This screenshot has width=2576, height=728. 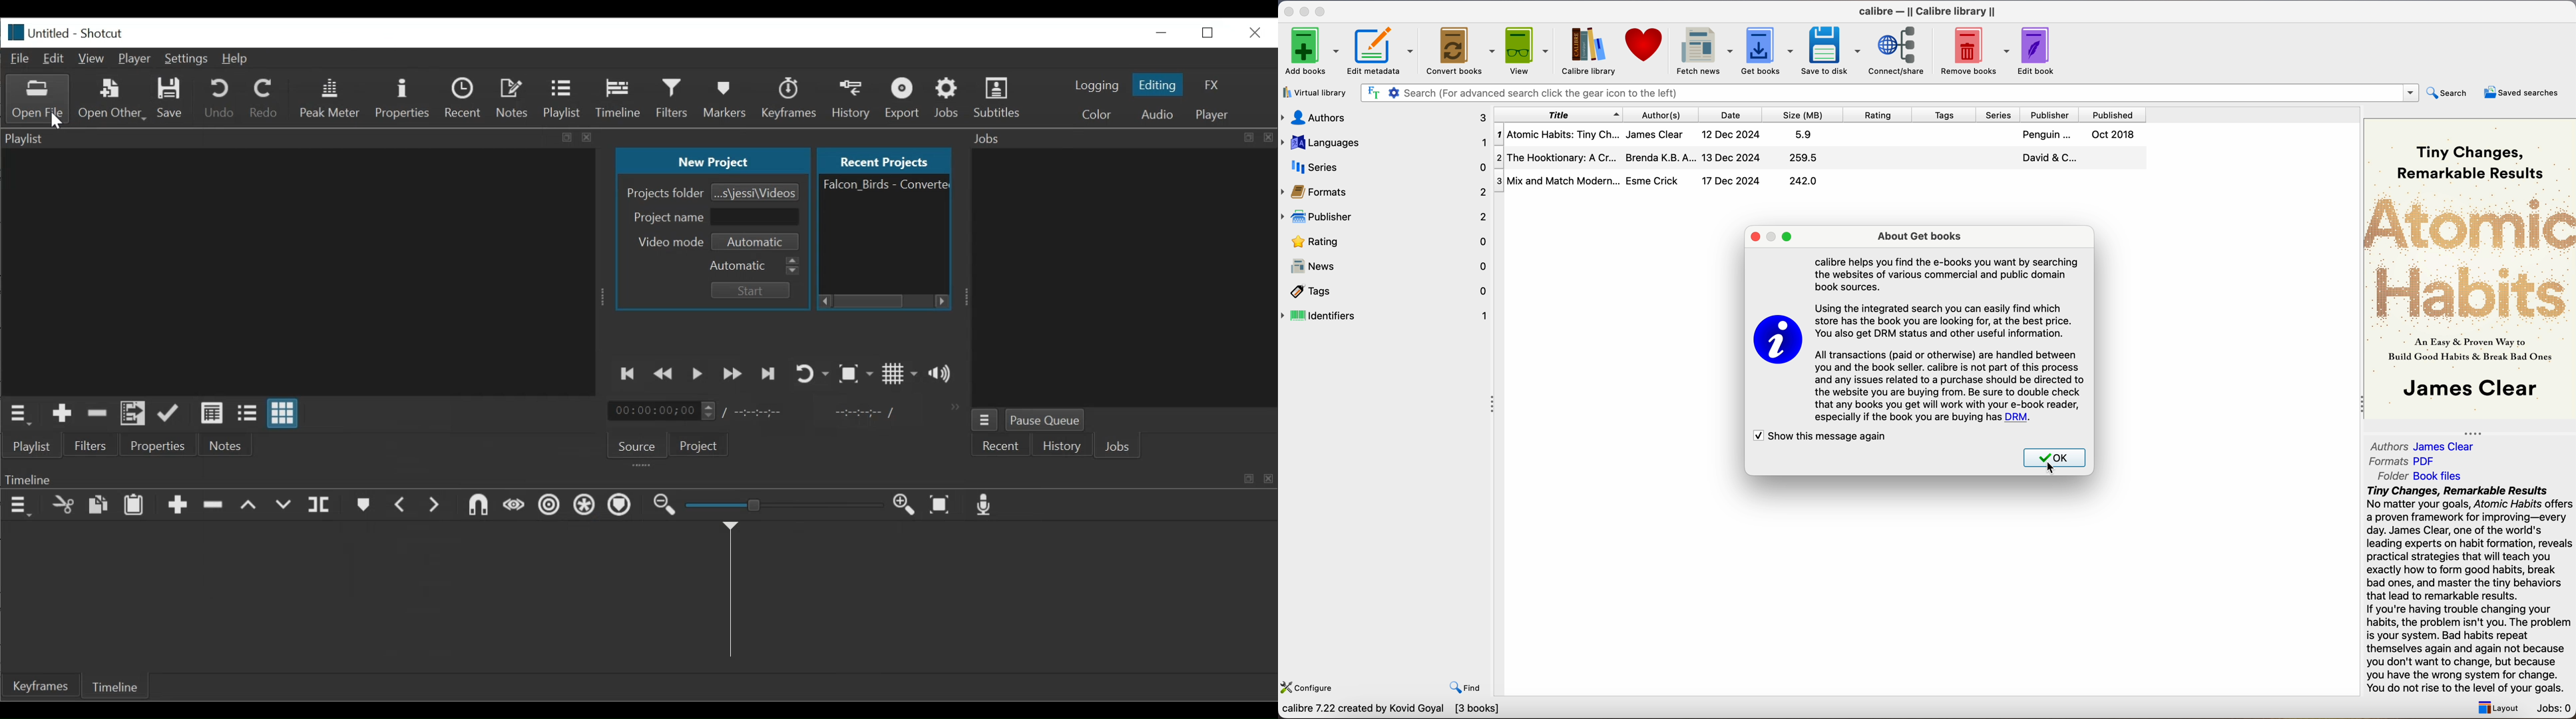 What do you see at coordinates (1585, 51) in the screenshot?
I see `calibre library` at bounding box center [1585, 51].